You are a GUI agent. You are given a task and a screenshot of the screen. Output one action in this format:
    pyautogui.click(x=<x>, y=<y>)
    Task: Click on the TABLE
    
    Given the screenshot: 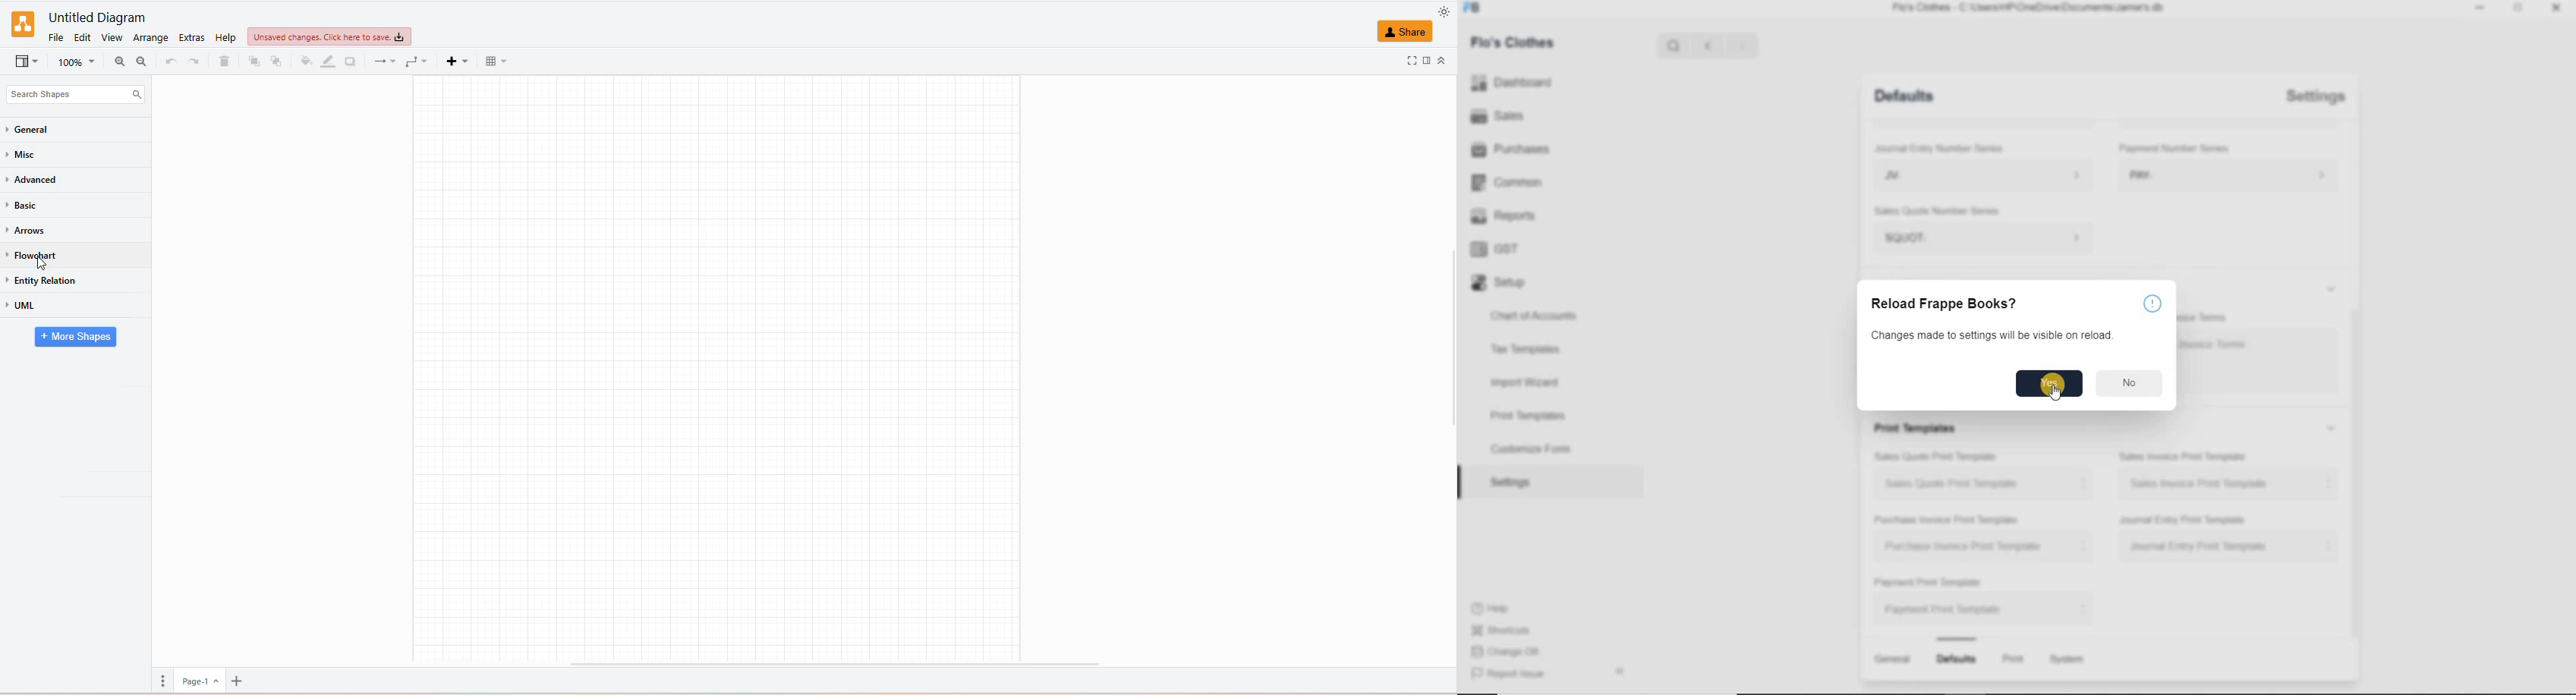 What is the action you would take?
    pyautogui.click(x=492, y=61)
    